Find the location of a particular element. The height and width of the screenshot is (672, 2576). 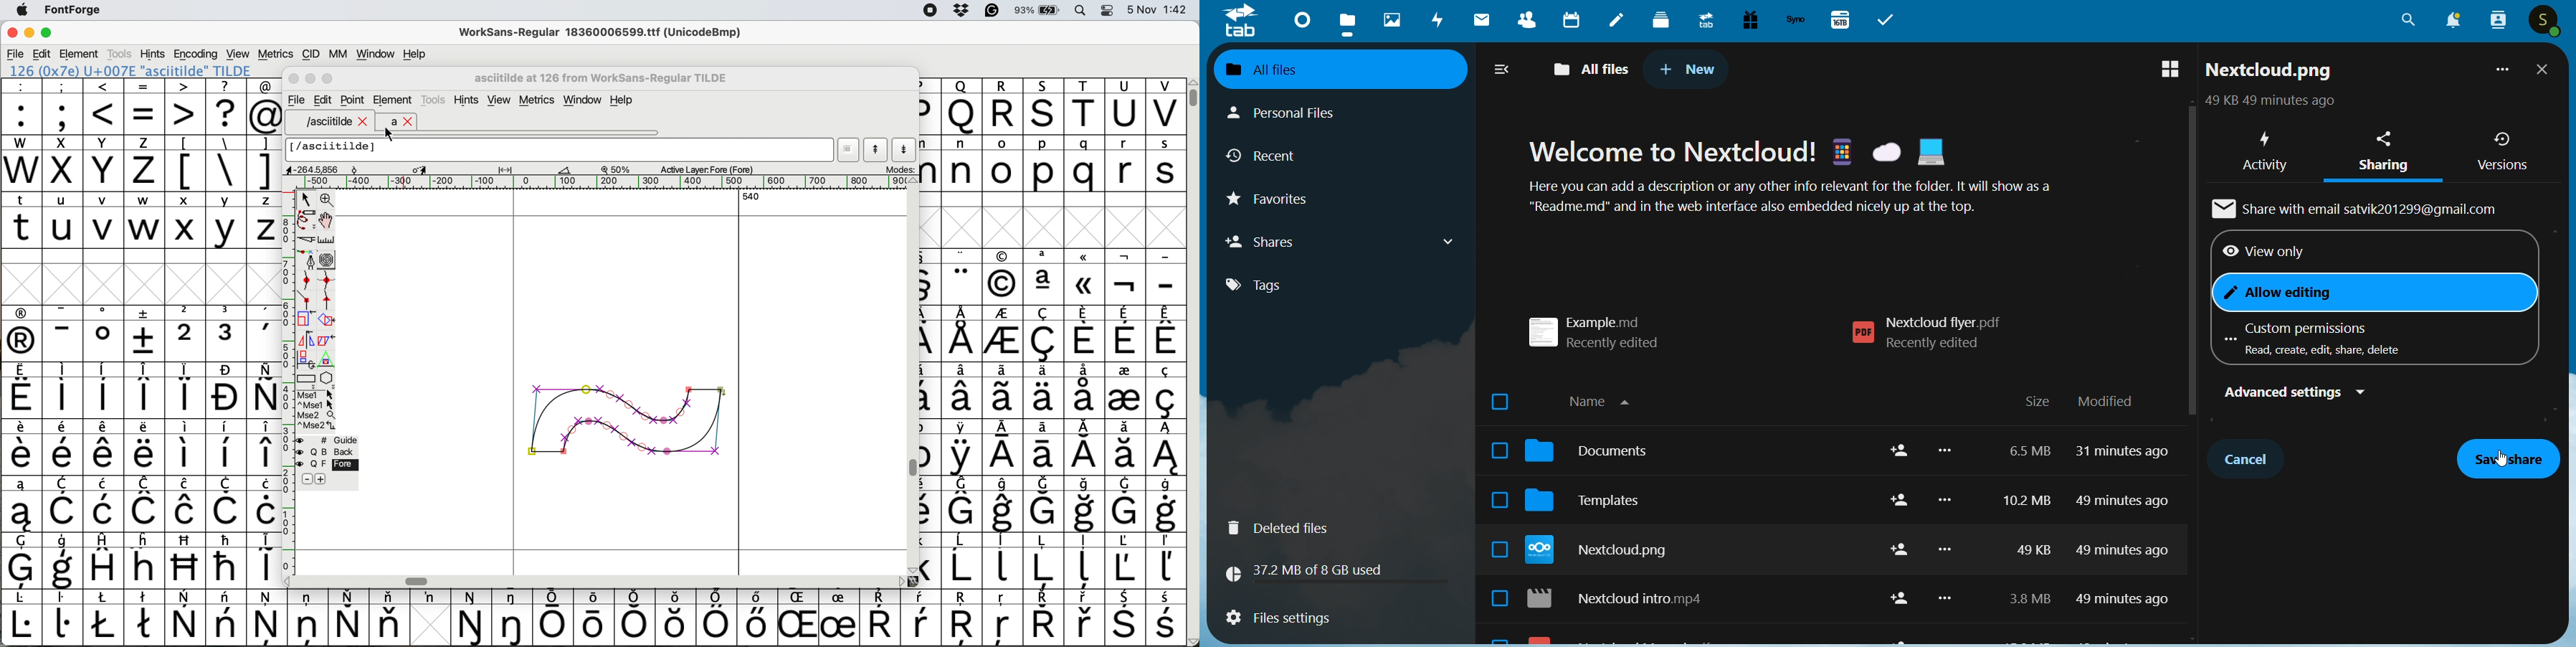

symbol is located at coordinates (1126, 503).